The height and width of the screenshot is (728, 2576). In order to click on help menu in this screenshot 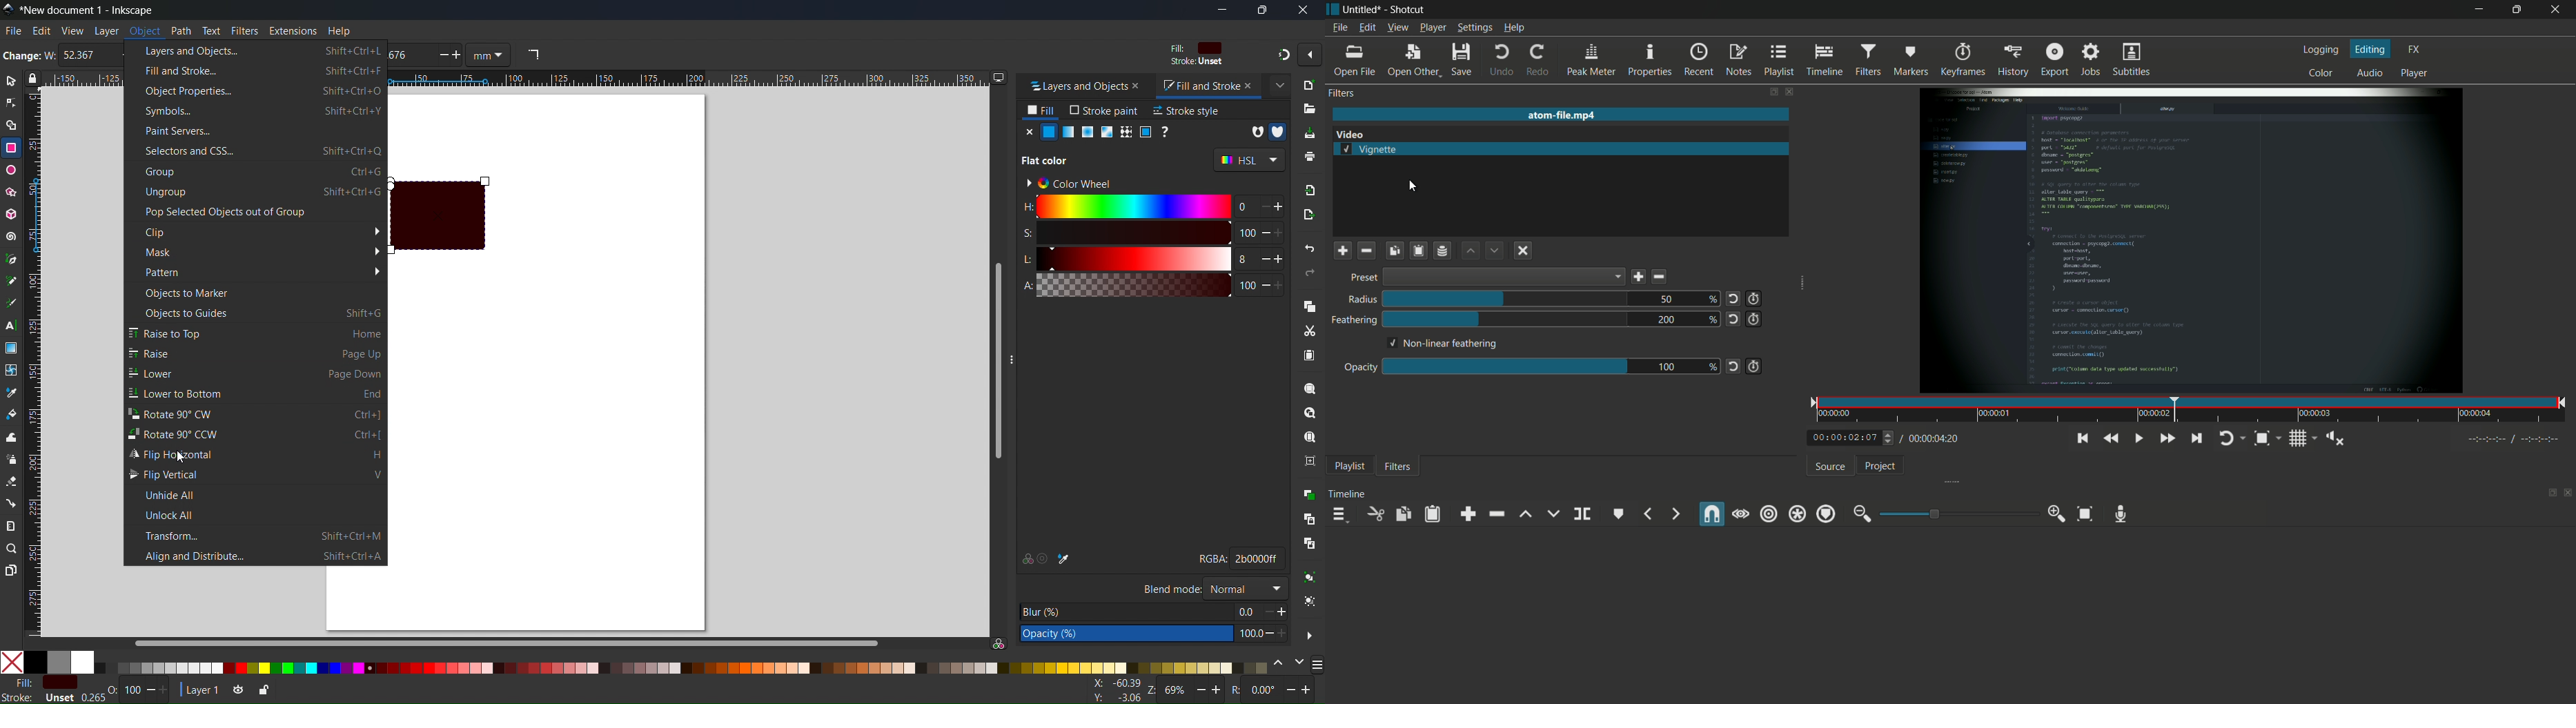, I will do `click(1514, 27)`.